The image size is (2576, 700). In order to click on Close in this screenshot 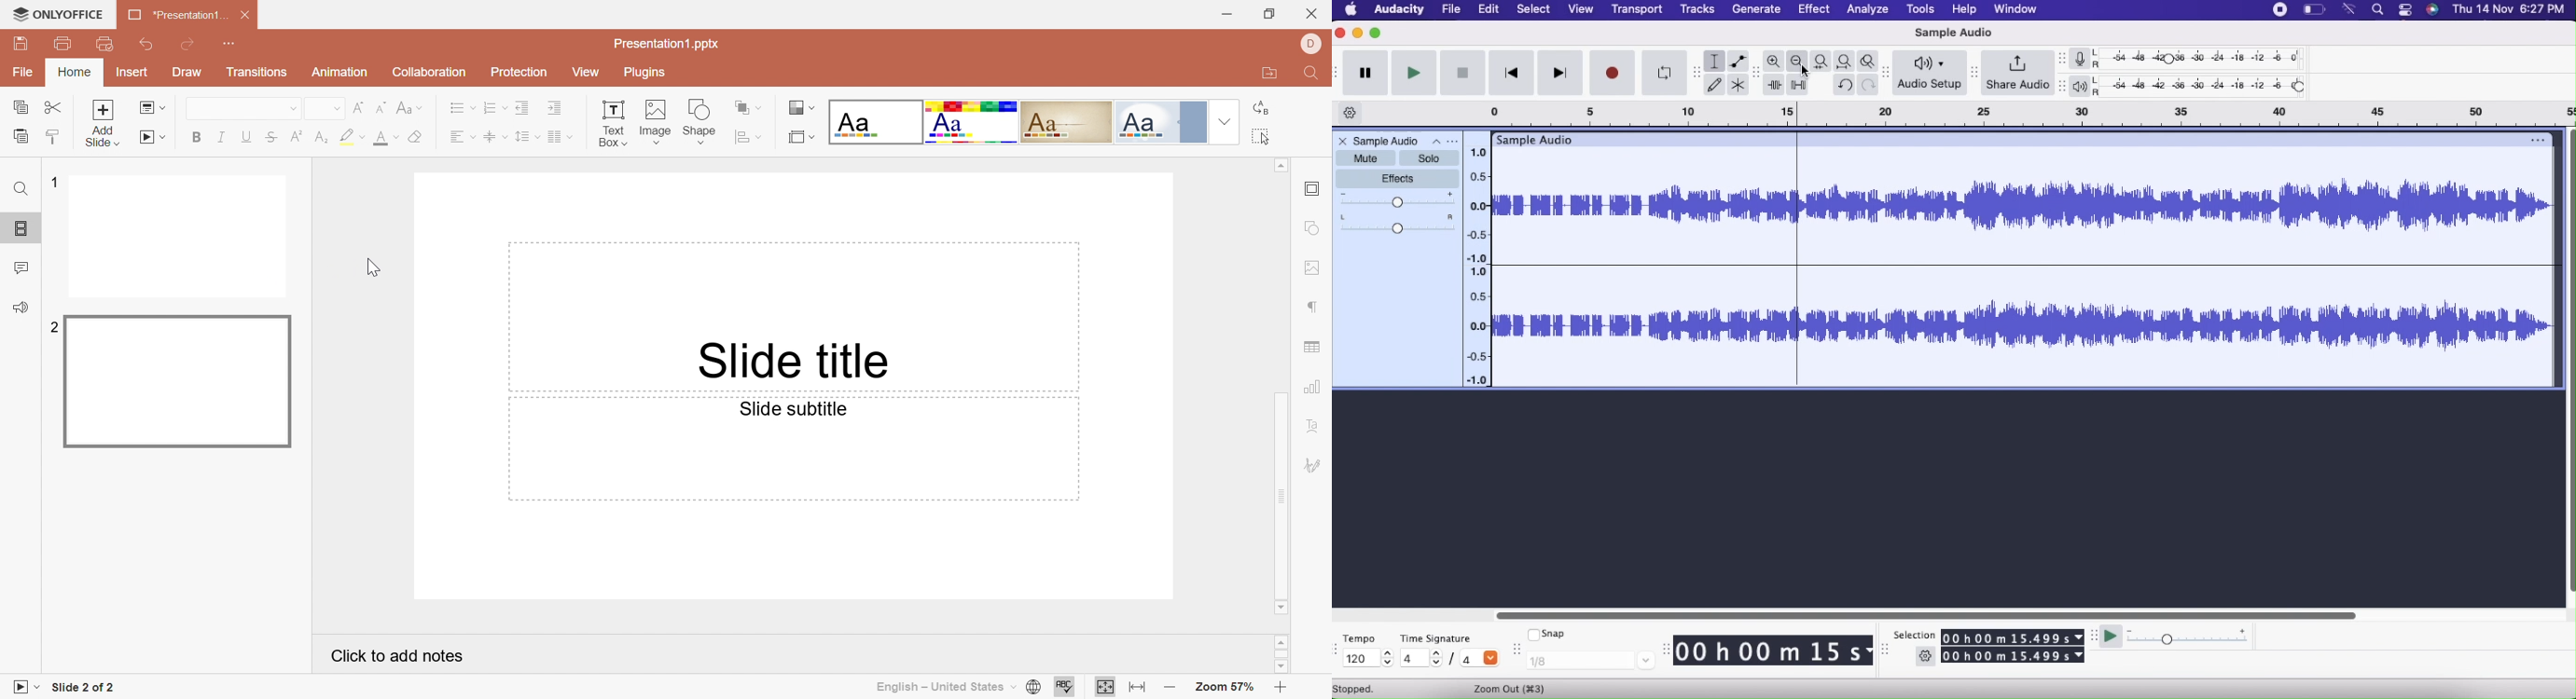, I will do `click(246, 13)`.